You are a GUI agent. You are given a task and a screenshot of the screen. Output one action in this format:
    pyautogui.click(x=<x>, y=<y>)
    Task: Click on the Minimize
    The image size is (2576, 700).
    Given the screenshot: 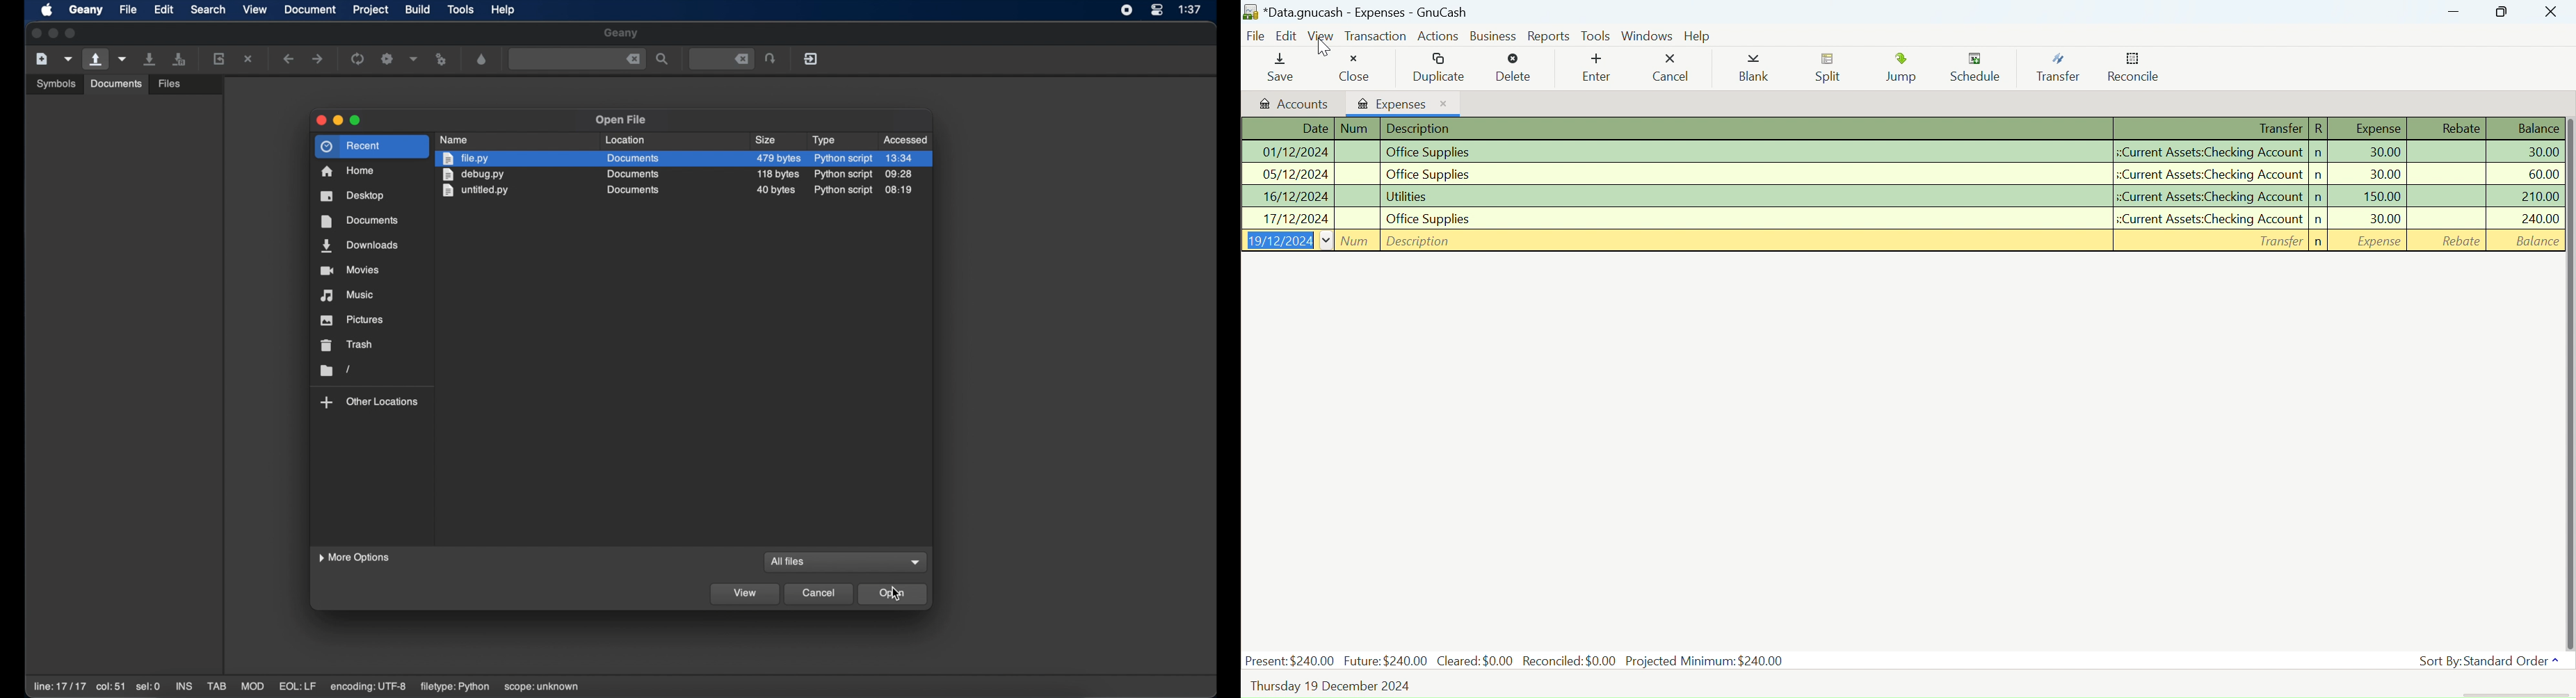 What is the action you would take?
    pyautogui.click(x=2502, y=11)
    